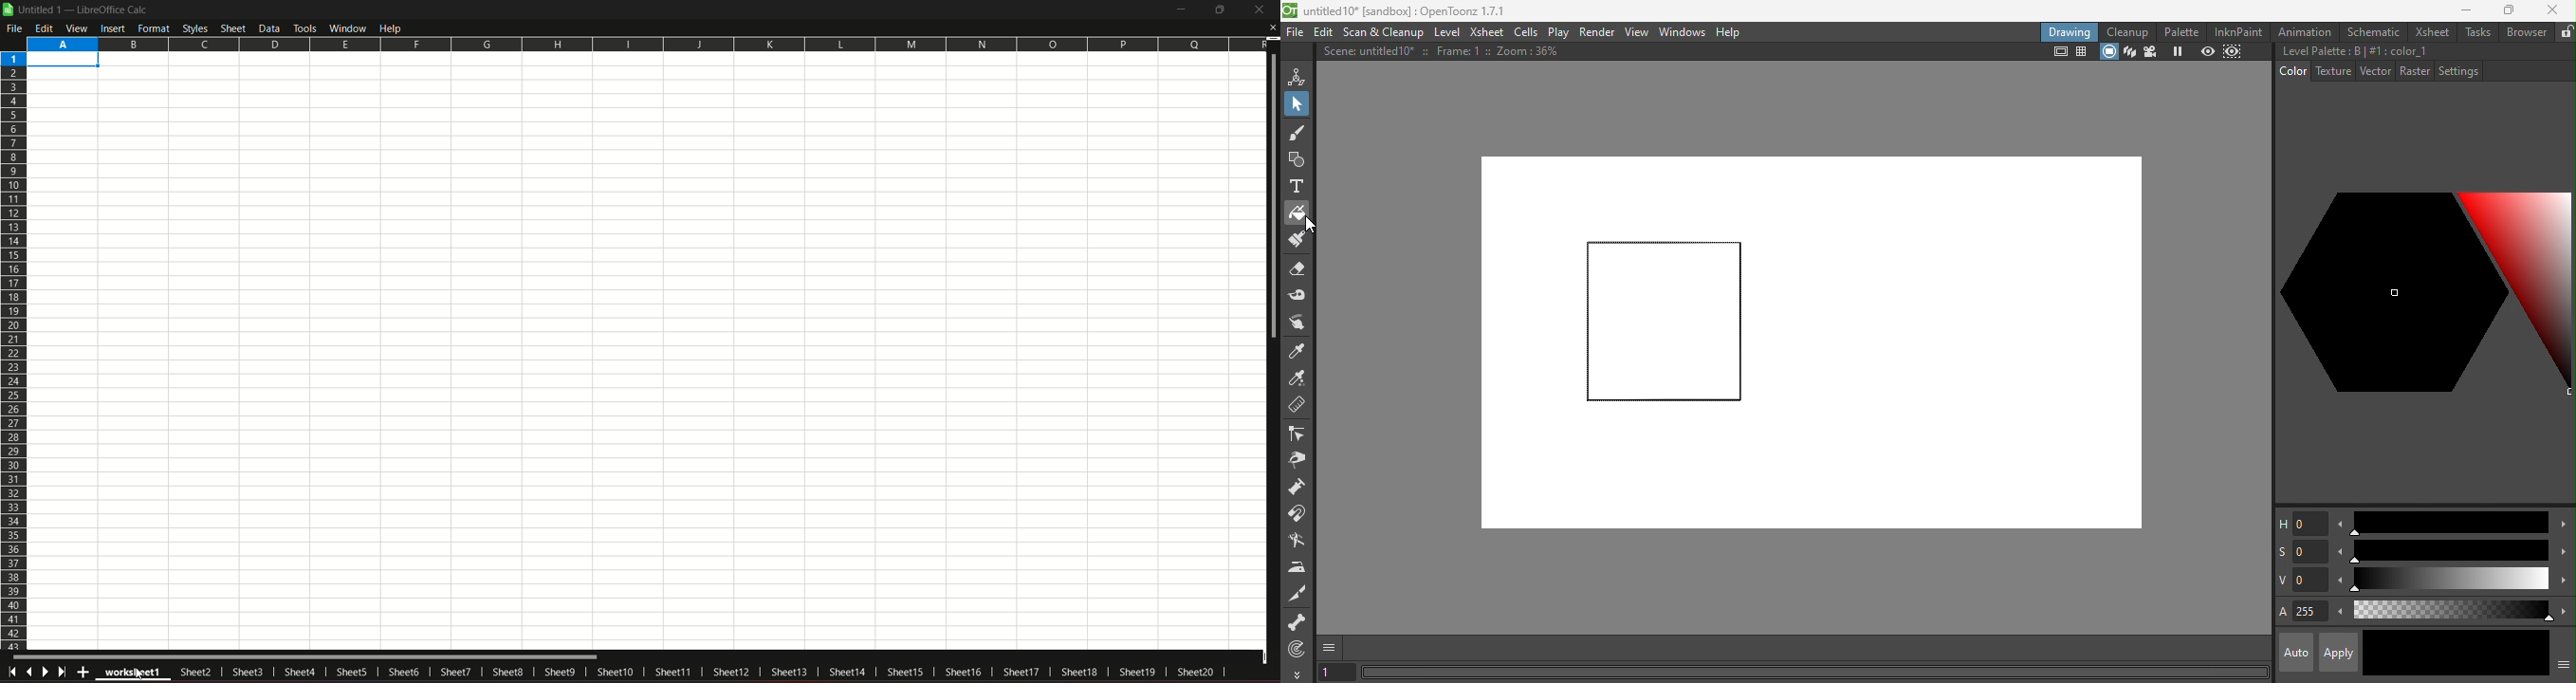 The height and width of the screenshot is (700, 2576). I want to click on color palettes, so click(2425, 299).